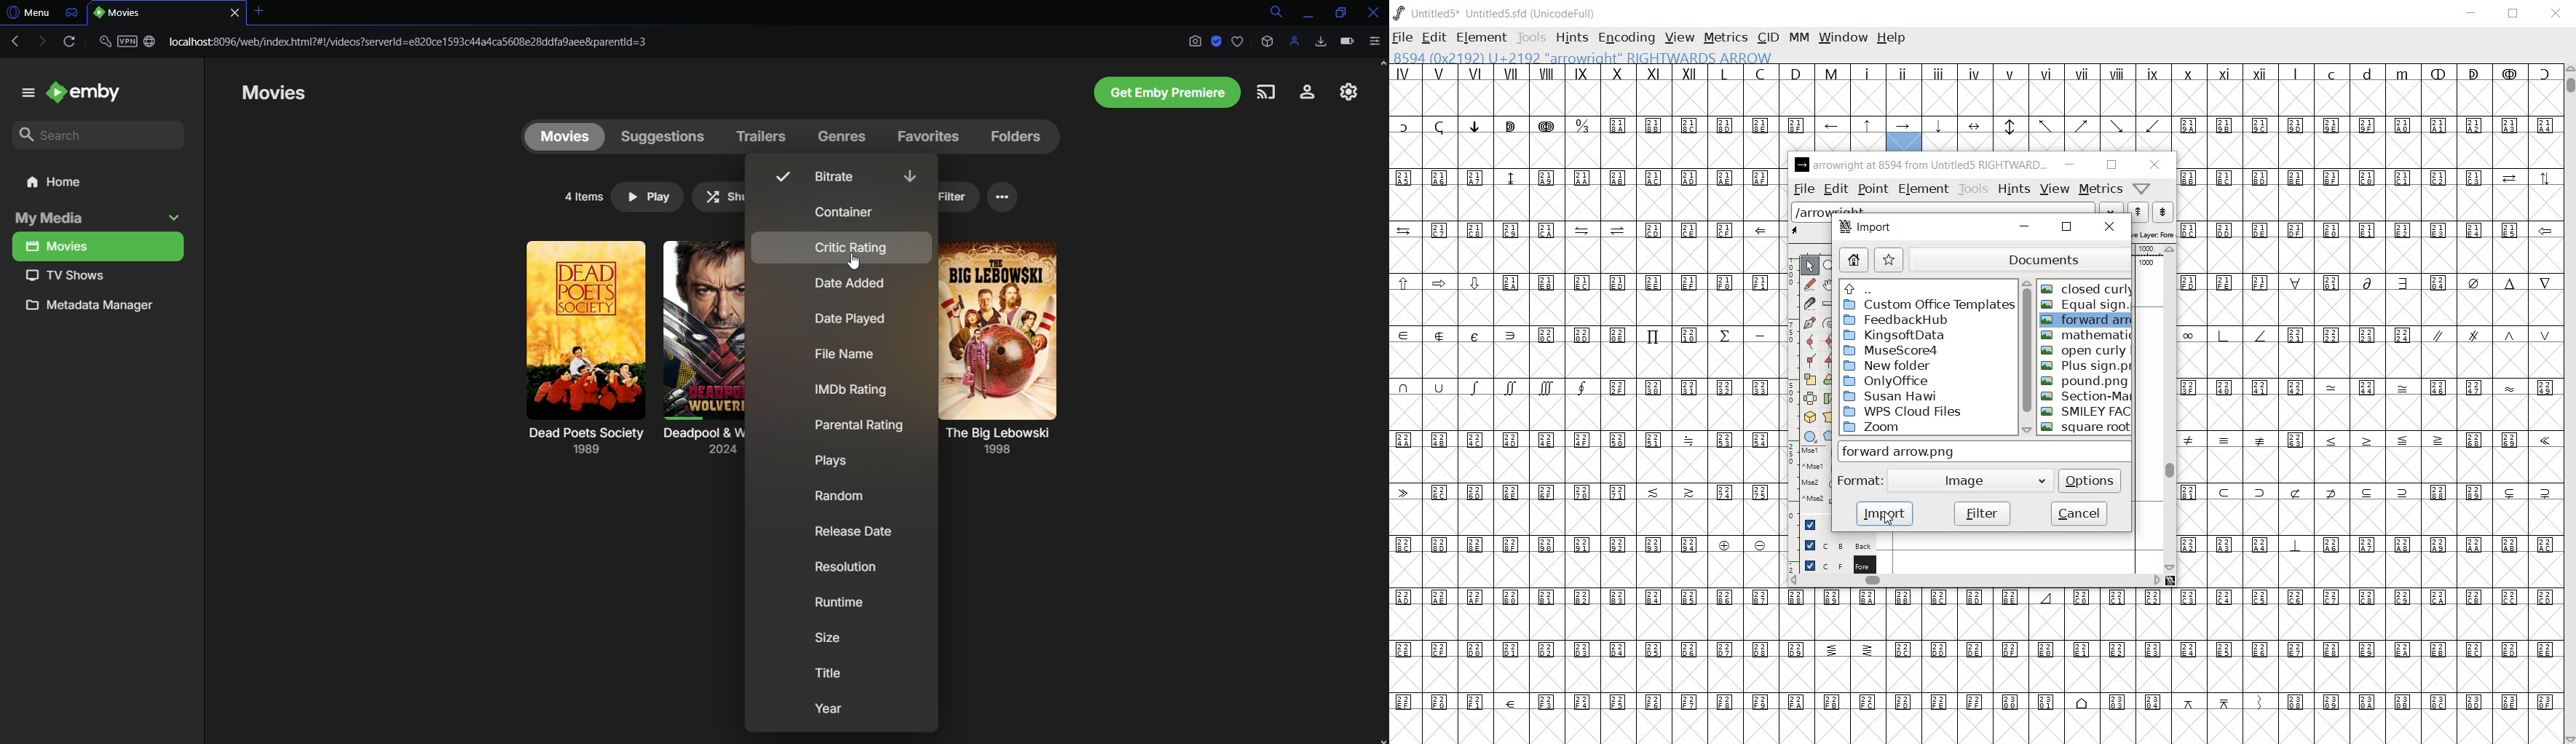  I want to click on glyph characters, so click(2243, 107).